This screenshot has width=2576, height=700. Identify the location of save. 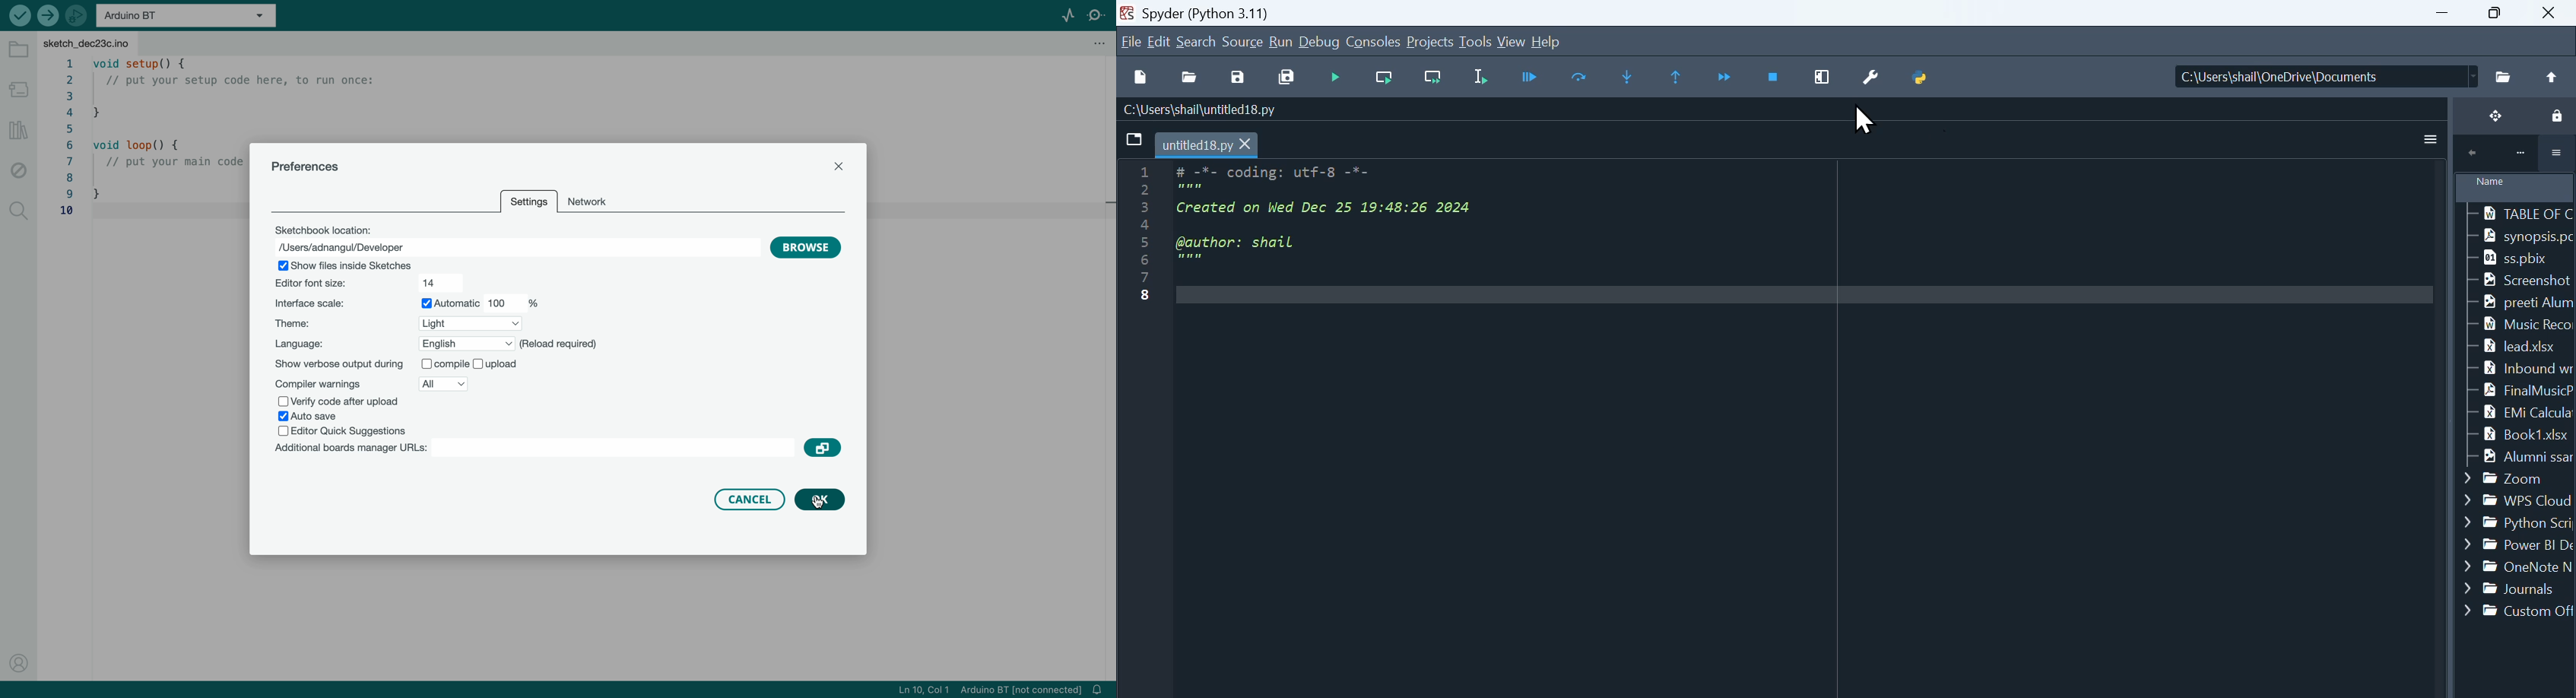
(325, 416).